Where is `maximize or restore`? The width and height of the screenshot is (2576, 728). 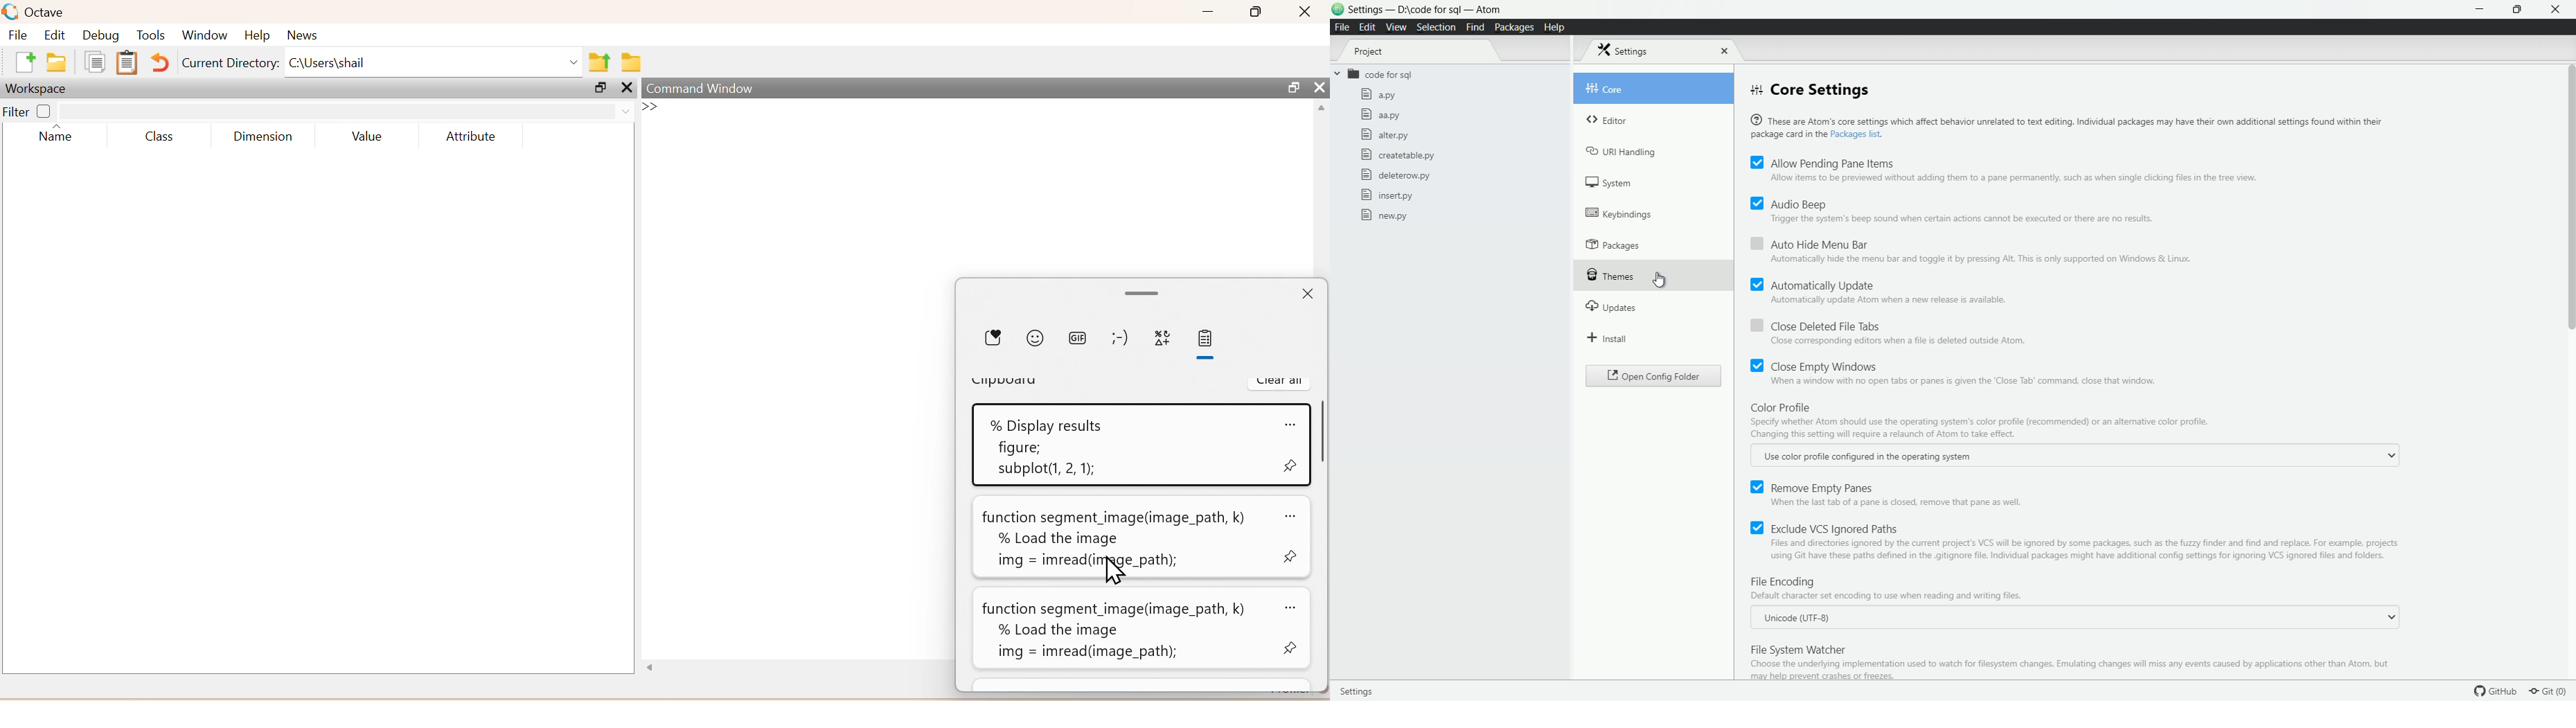
maximize or restore is located at coordinates (2519, 10).